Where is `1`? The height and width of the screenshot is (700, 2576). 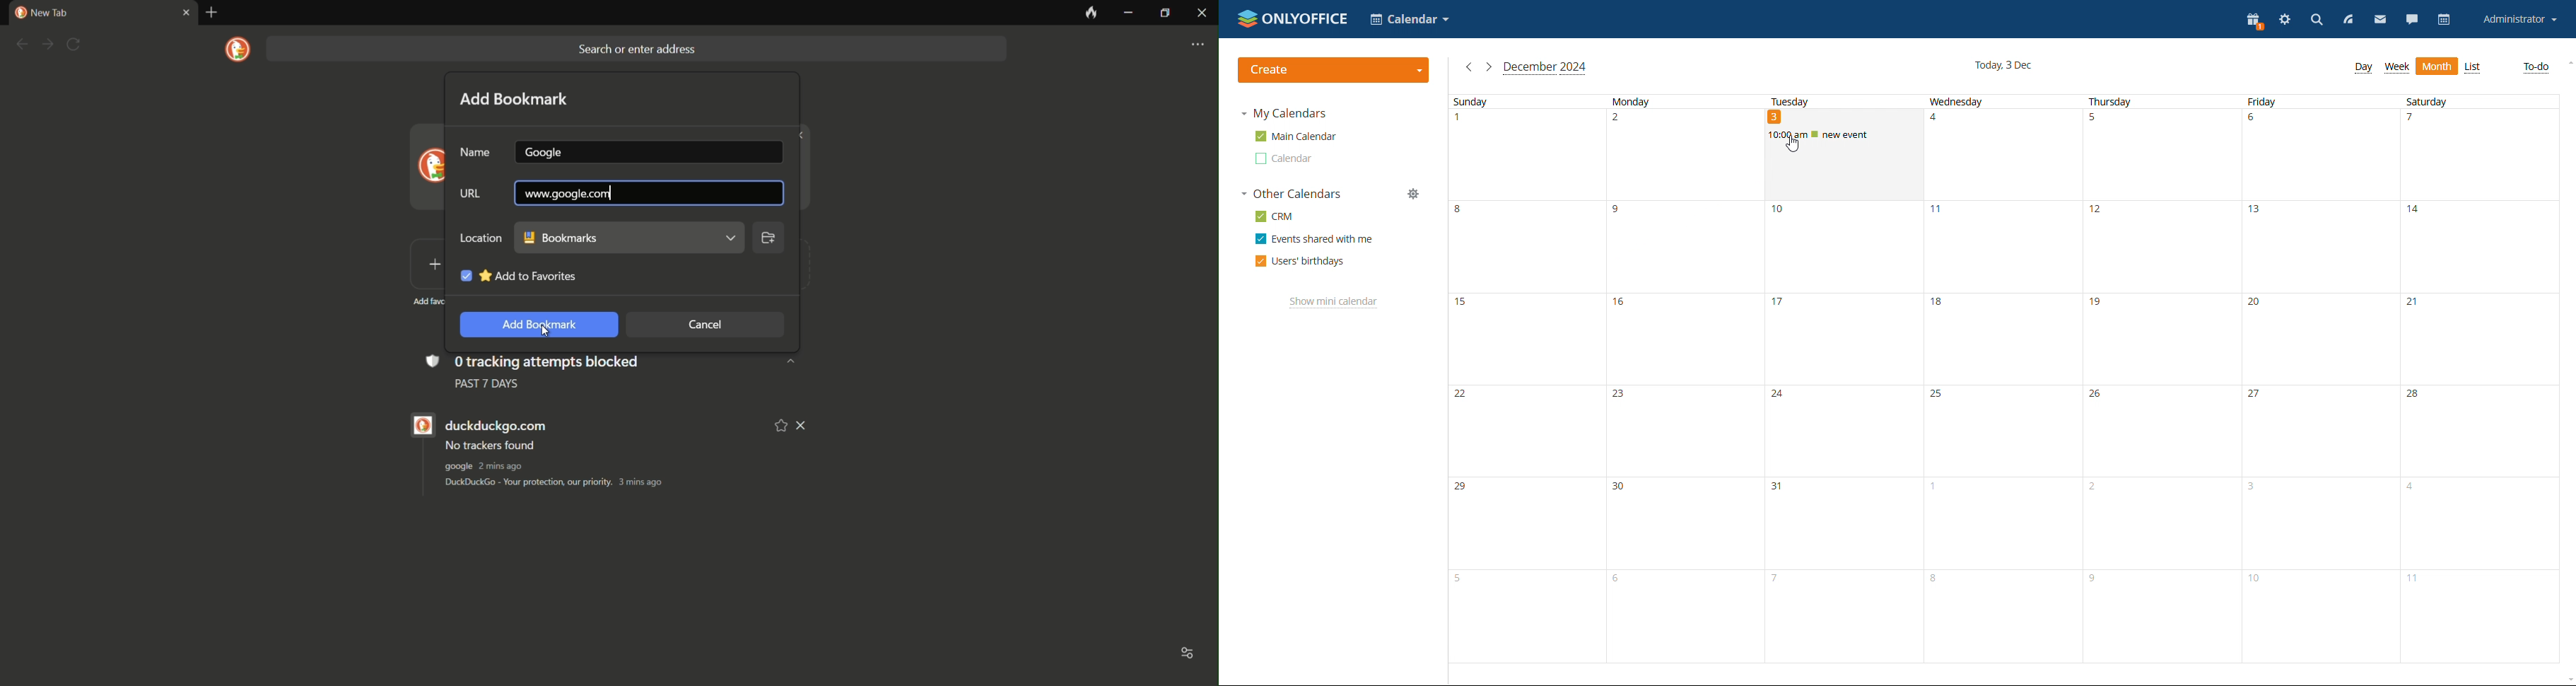
1 is located at coordinates (1999, 523).